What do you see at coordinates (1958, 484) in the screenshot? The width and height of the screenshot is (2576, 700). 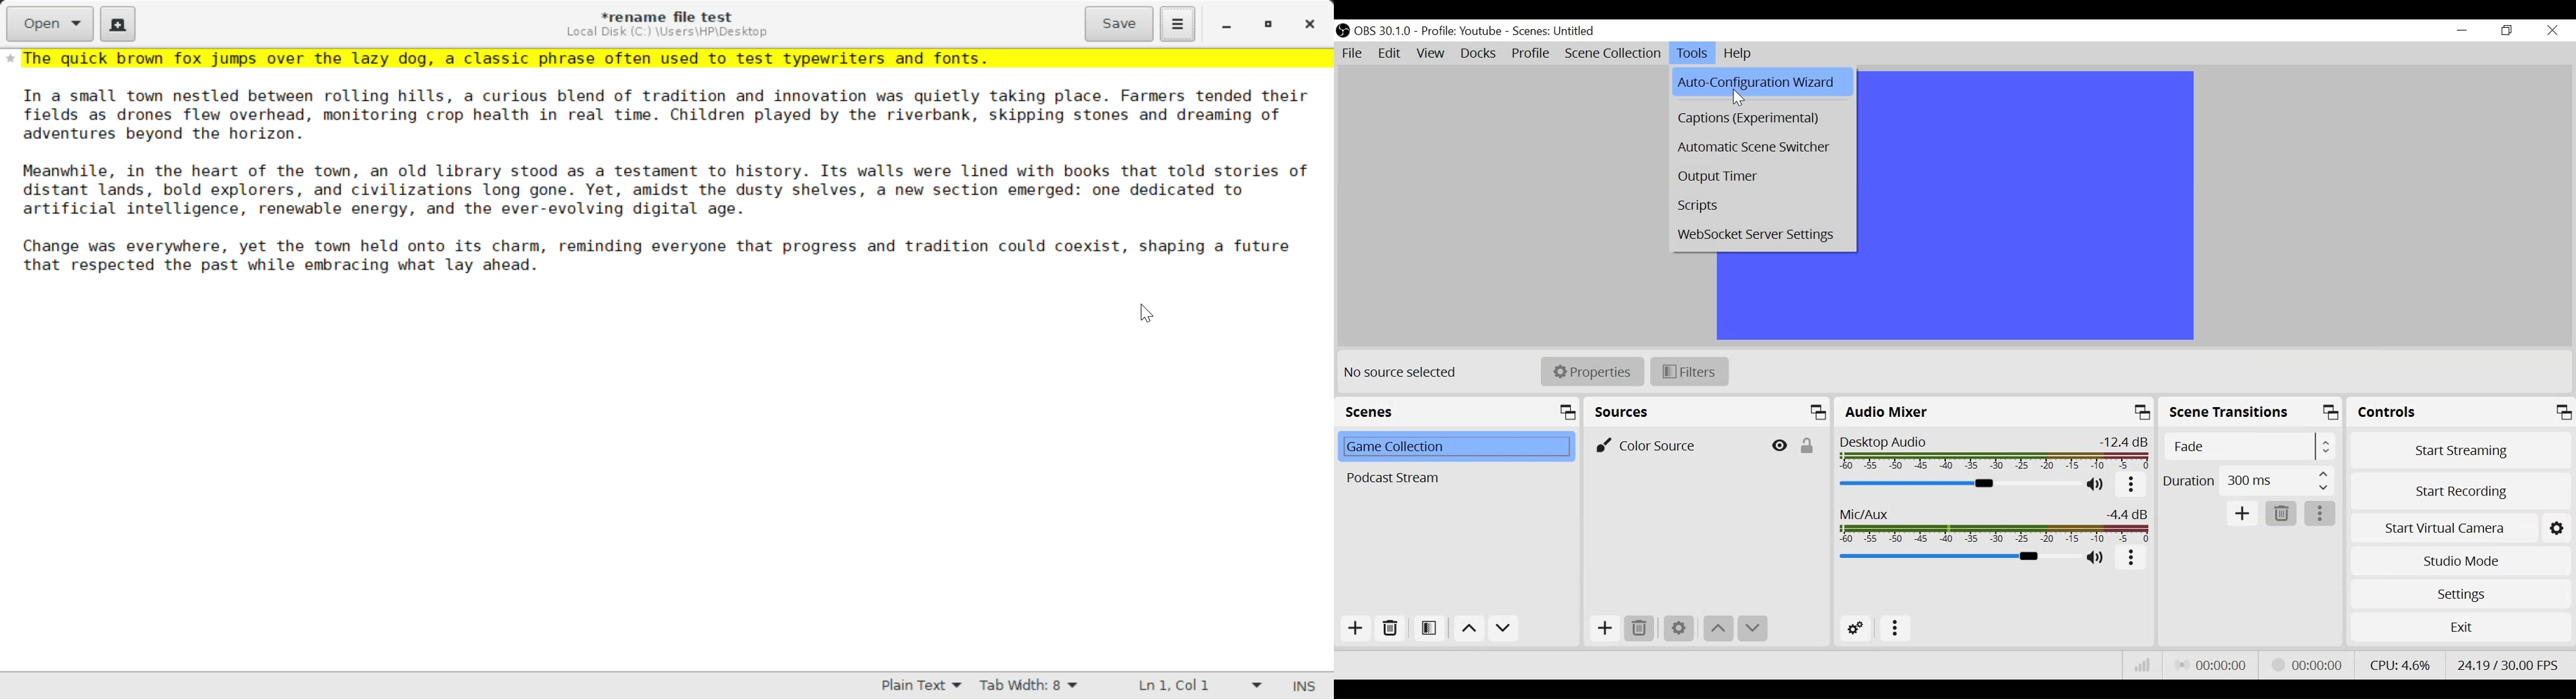 I see `Audio Mixer Slider` at bounding box center [1958, 484].